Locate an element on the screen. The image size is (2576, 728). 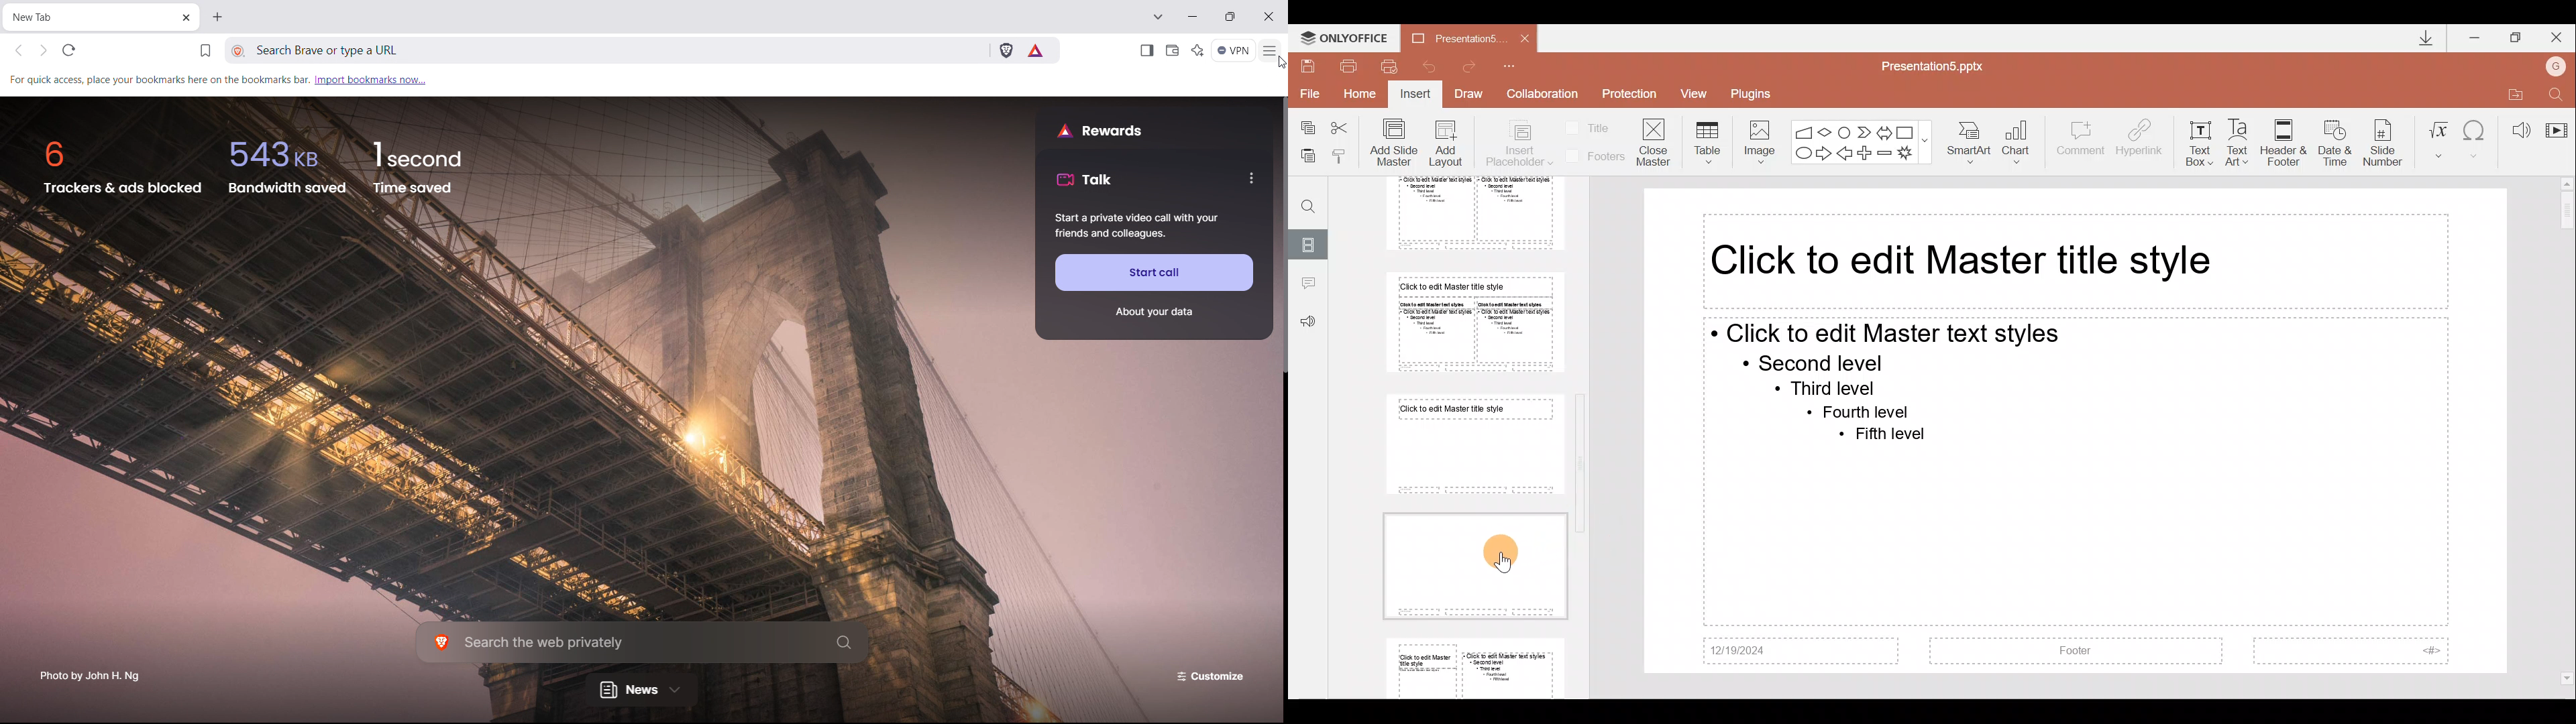
Find is located at coordinates (1303, 201).